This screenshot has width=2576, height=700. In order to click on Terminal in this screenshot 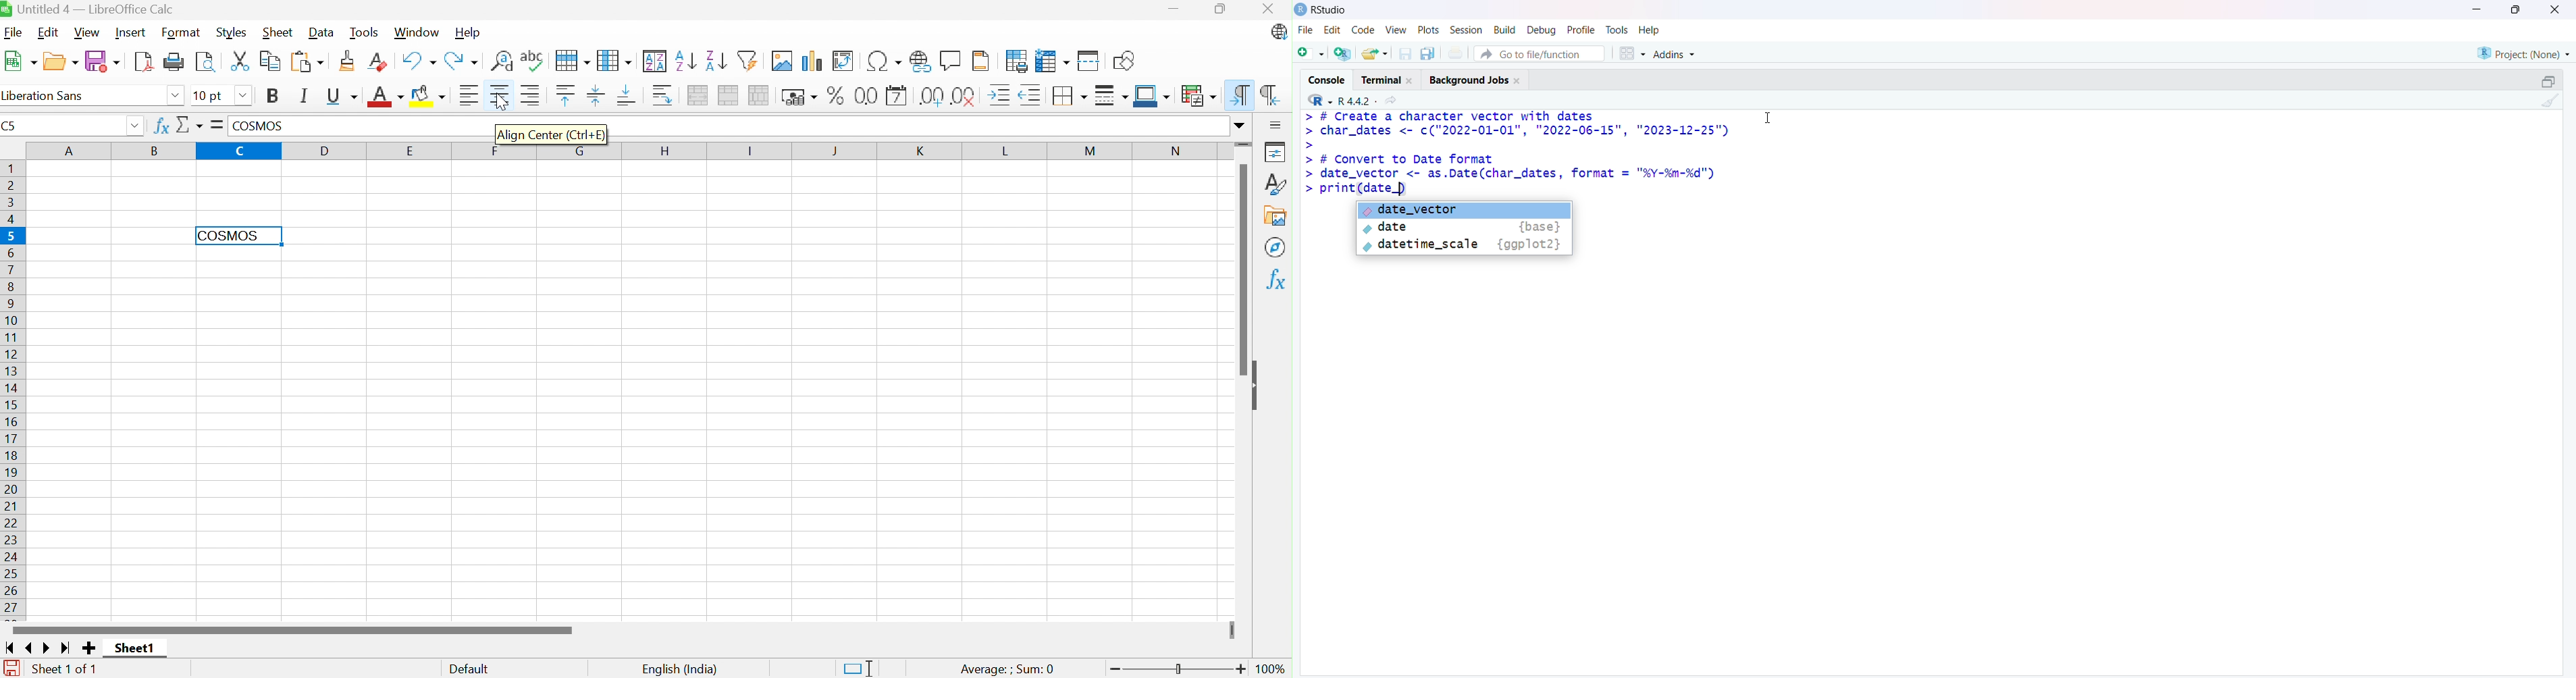, I will do `click(1388, 78)`.